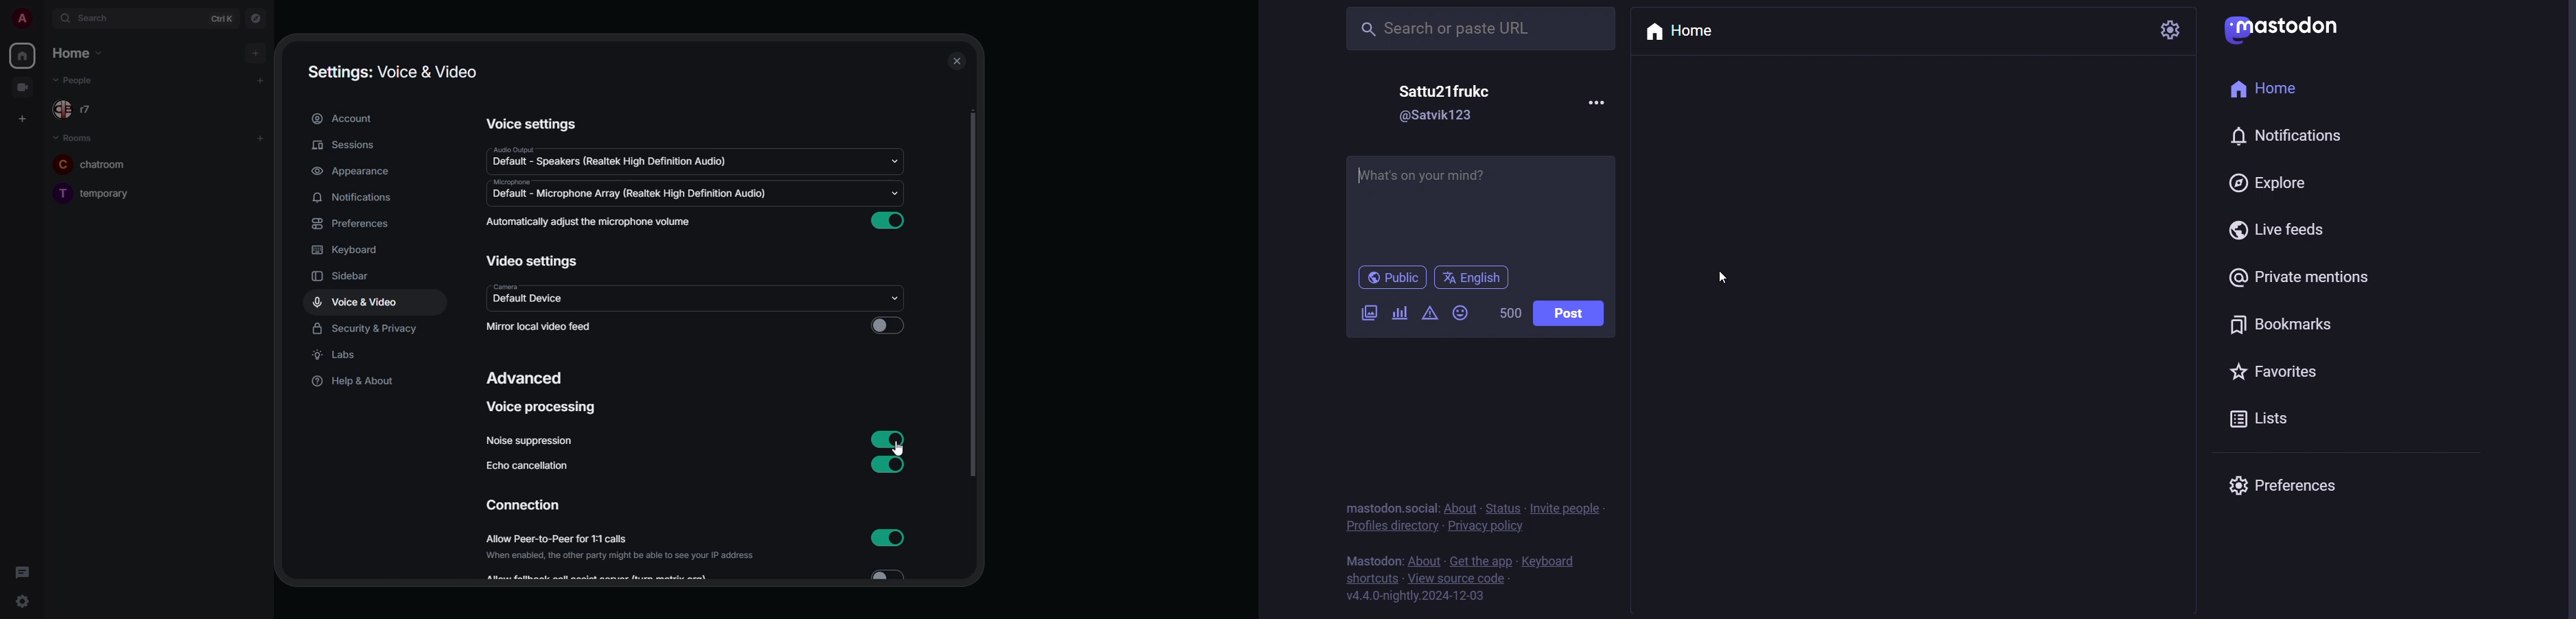 The image size is (2576, 644). What do you see at coordinates (514, 182) in the screenshot?
I see `microphone` at bounding box center [514, 182].